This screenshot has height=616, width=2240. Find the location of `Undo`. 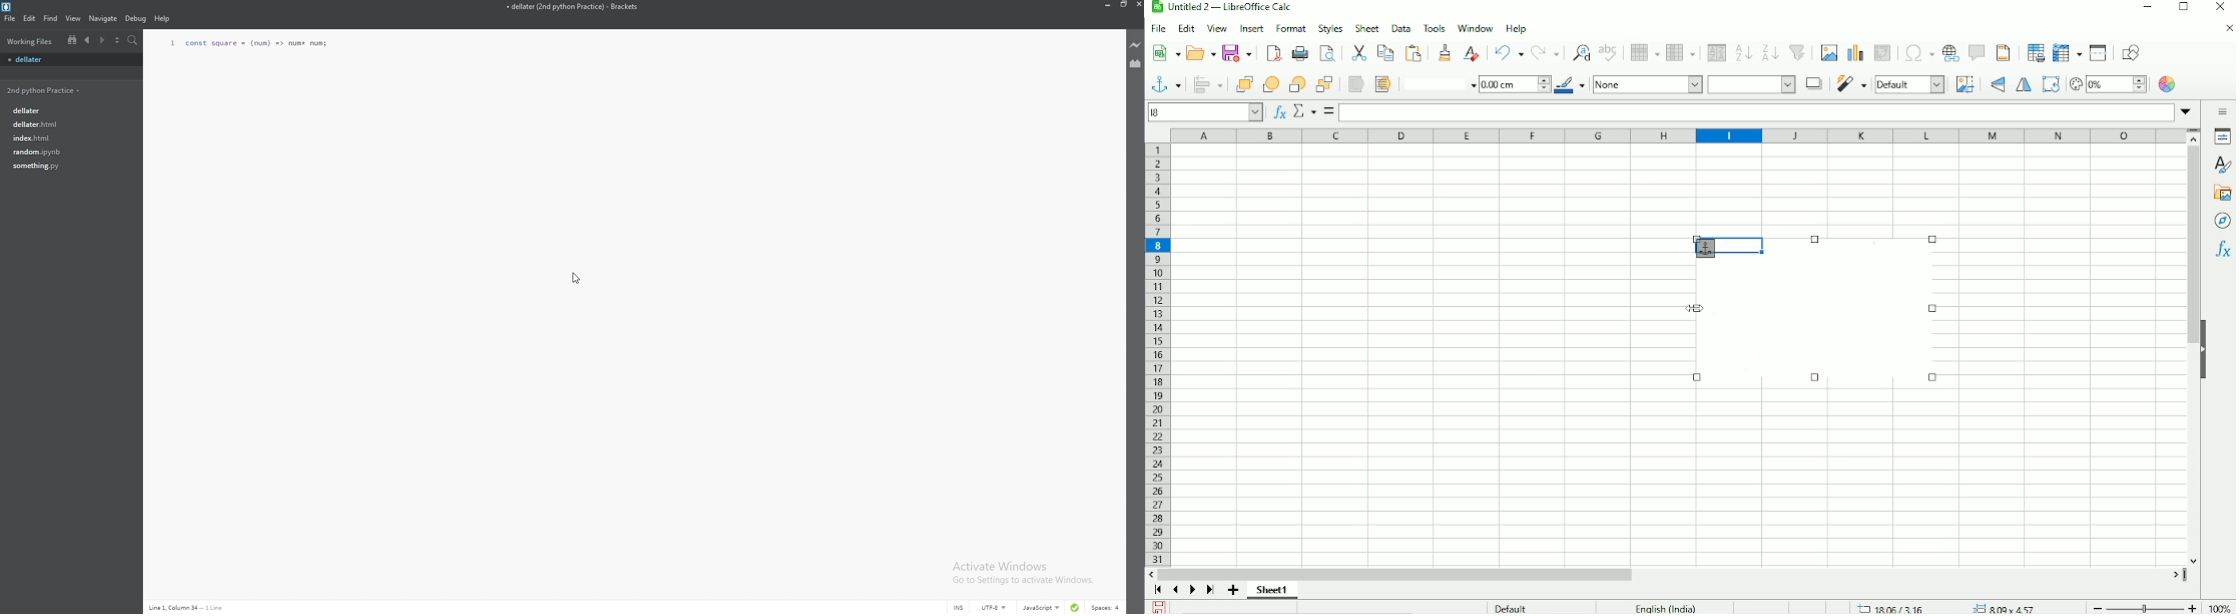

Undo is located at coordinates (1508, 53).